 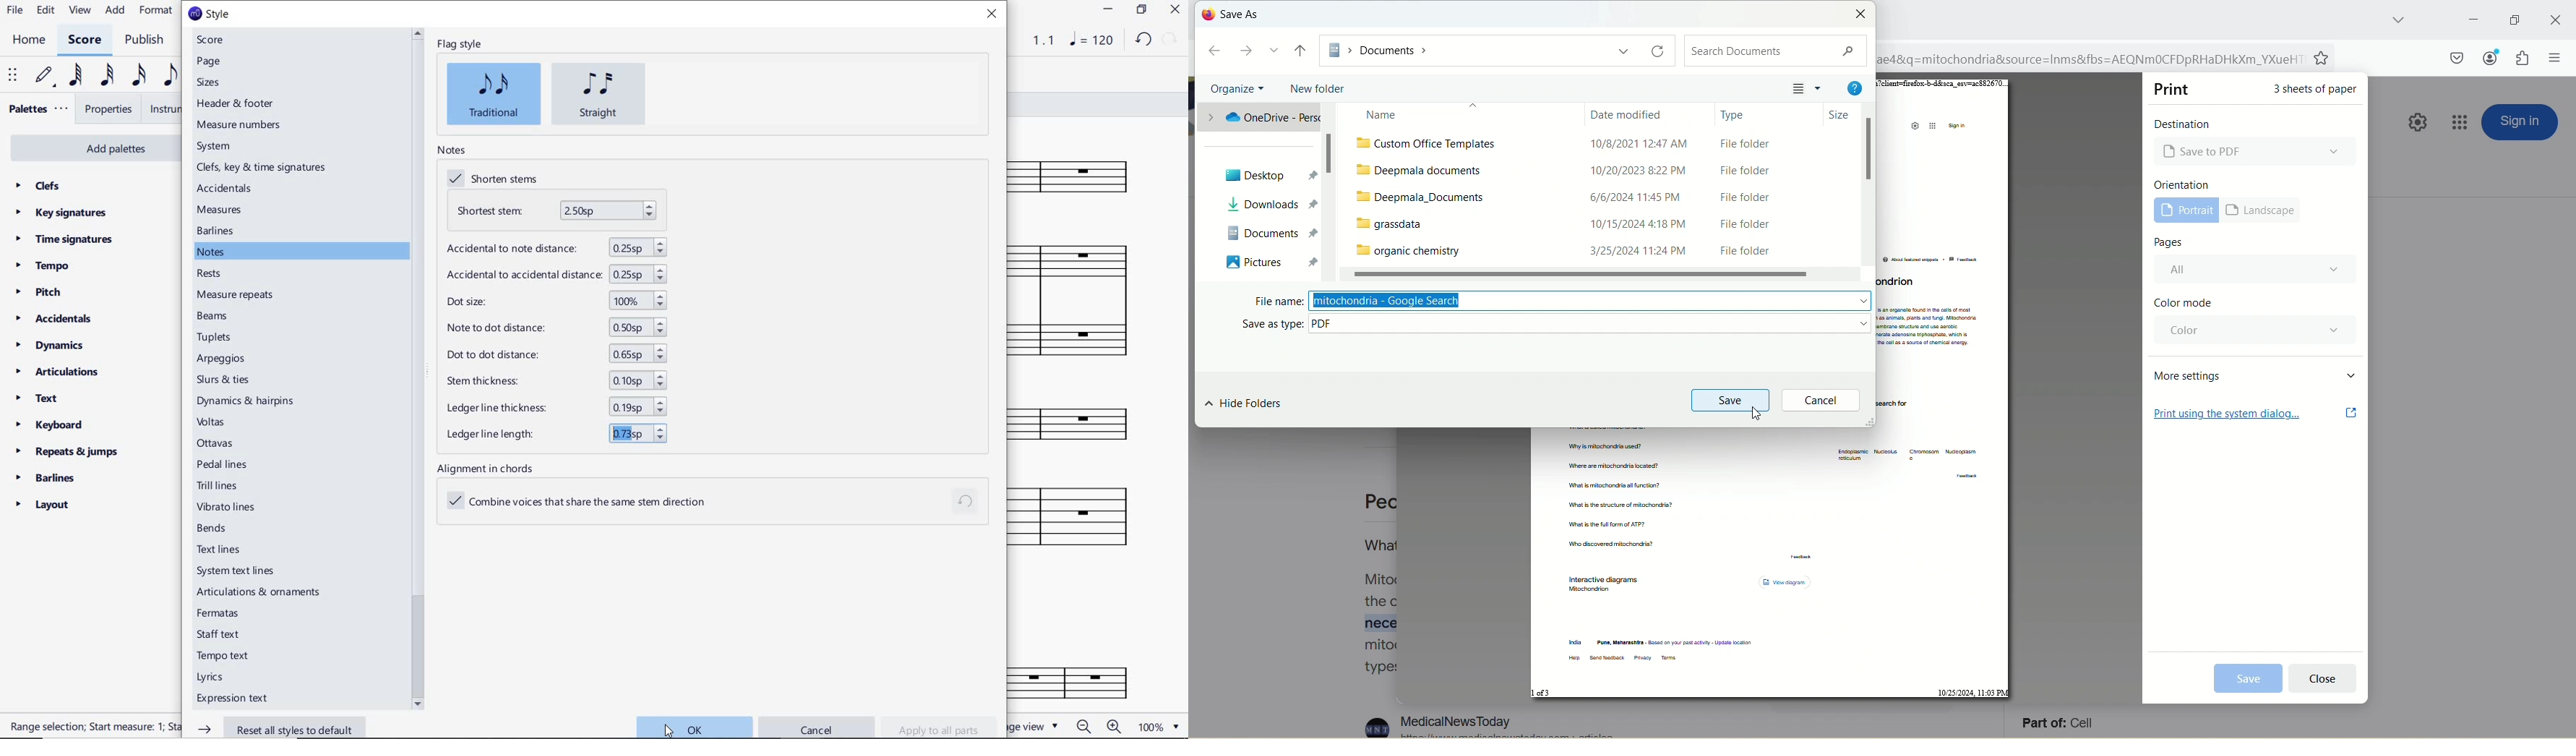 What do you see at coordinates (91, 147) in the screenshot?
I see `add palettes` at bounding box center [91, 147].